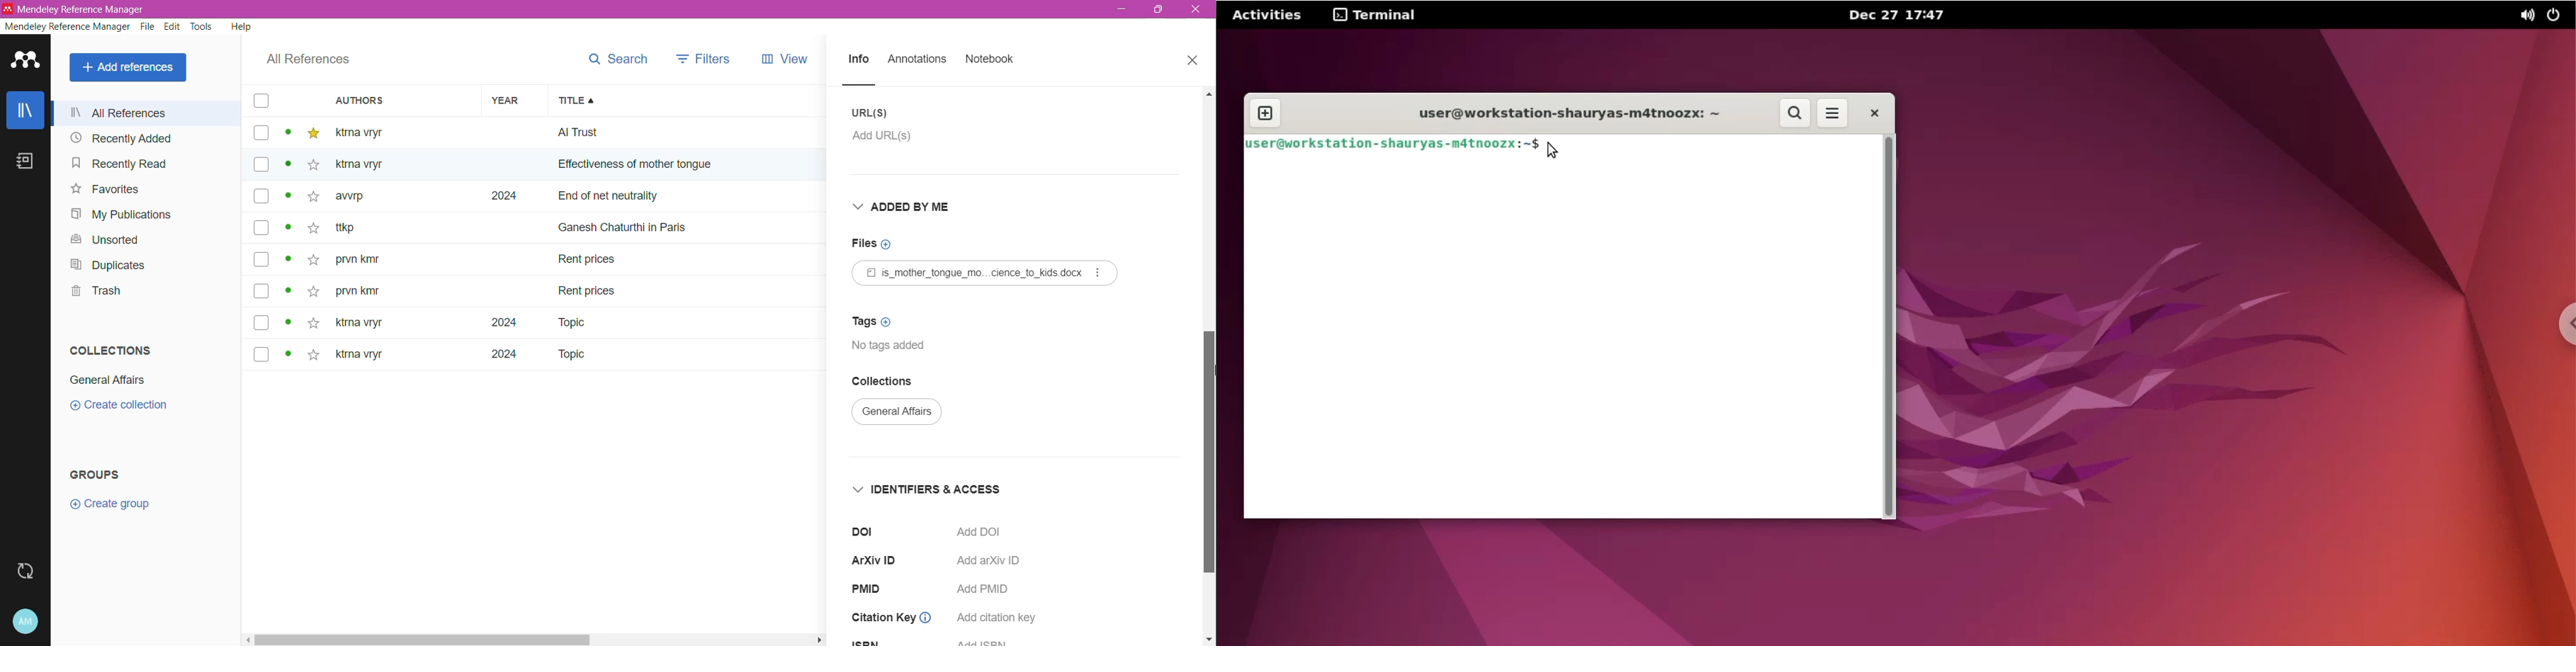 This screenshot has height=672, width=2576. What do you see at coordinates (872, 113) in the screenshot?
I see `URL(S)` at bounding box center [872, 113].